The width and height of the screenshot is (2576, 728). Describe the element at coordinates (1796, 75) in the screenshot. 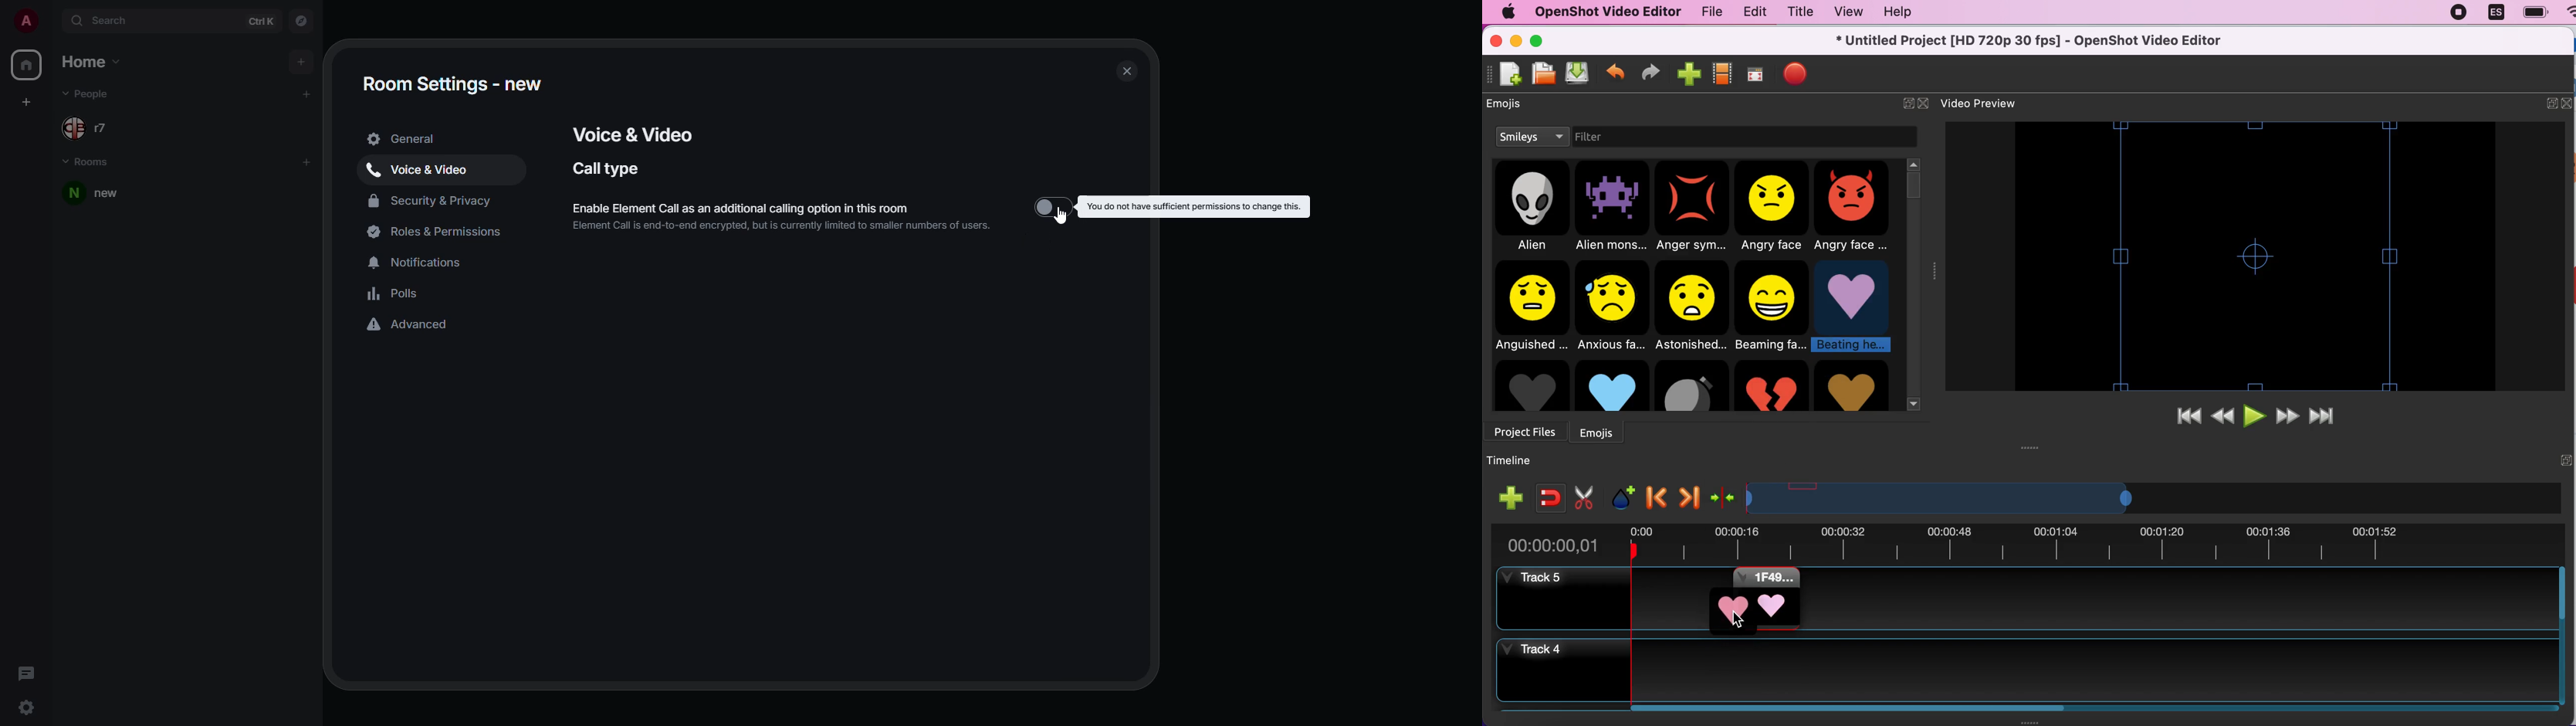

I see `export file` at that location.